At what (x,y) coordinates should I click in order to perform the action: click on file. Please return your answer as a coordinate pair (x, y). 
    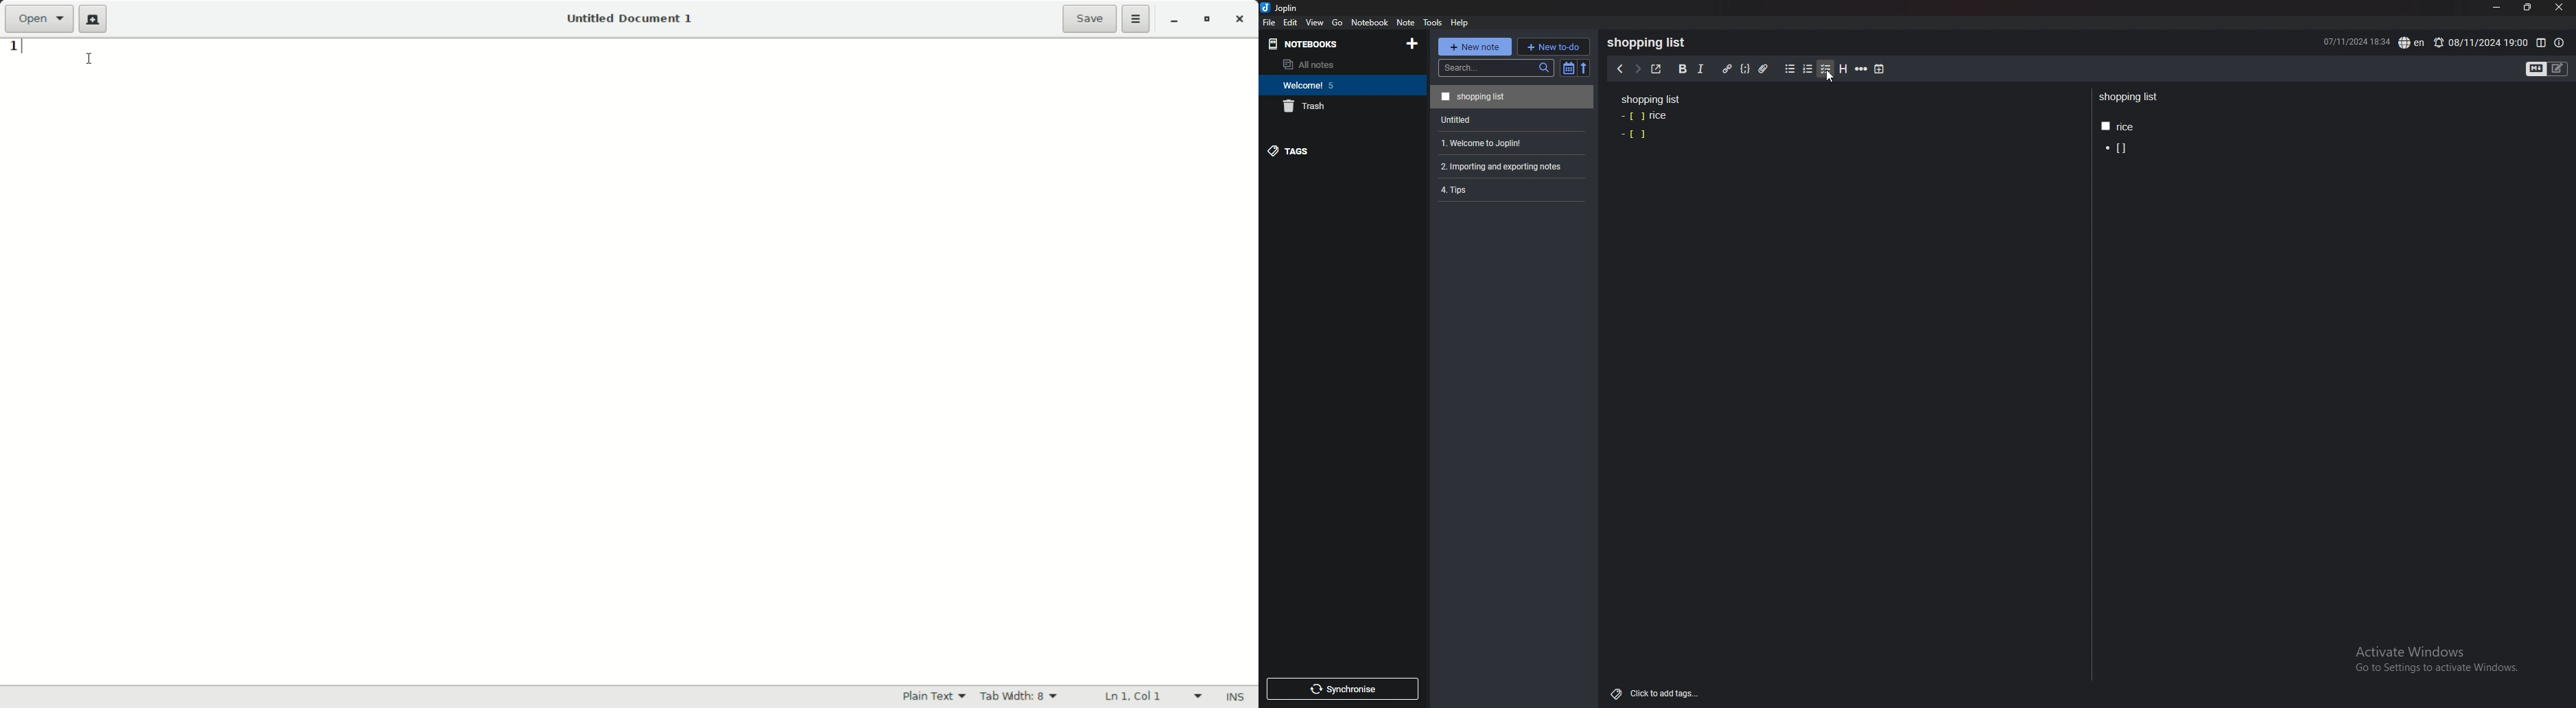
    Looking at the image, I should click on (1269, 23).